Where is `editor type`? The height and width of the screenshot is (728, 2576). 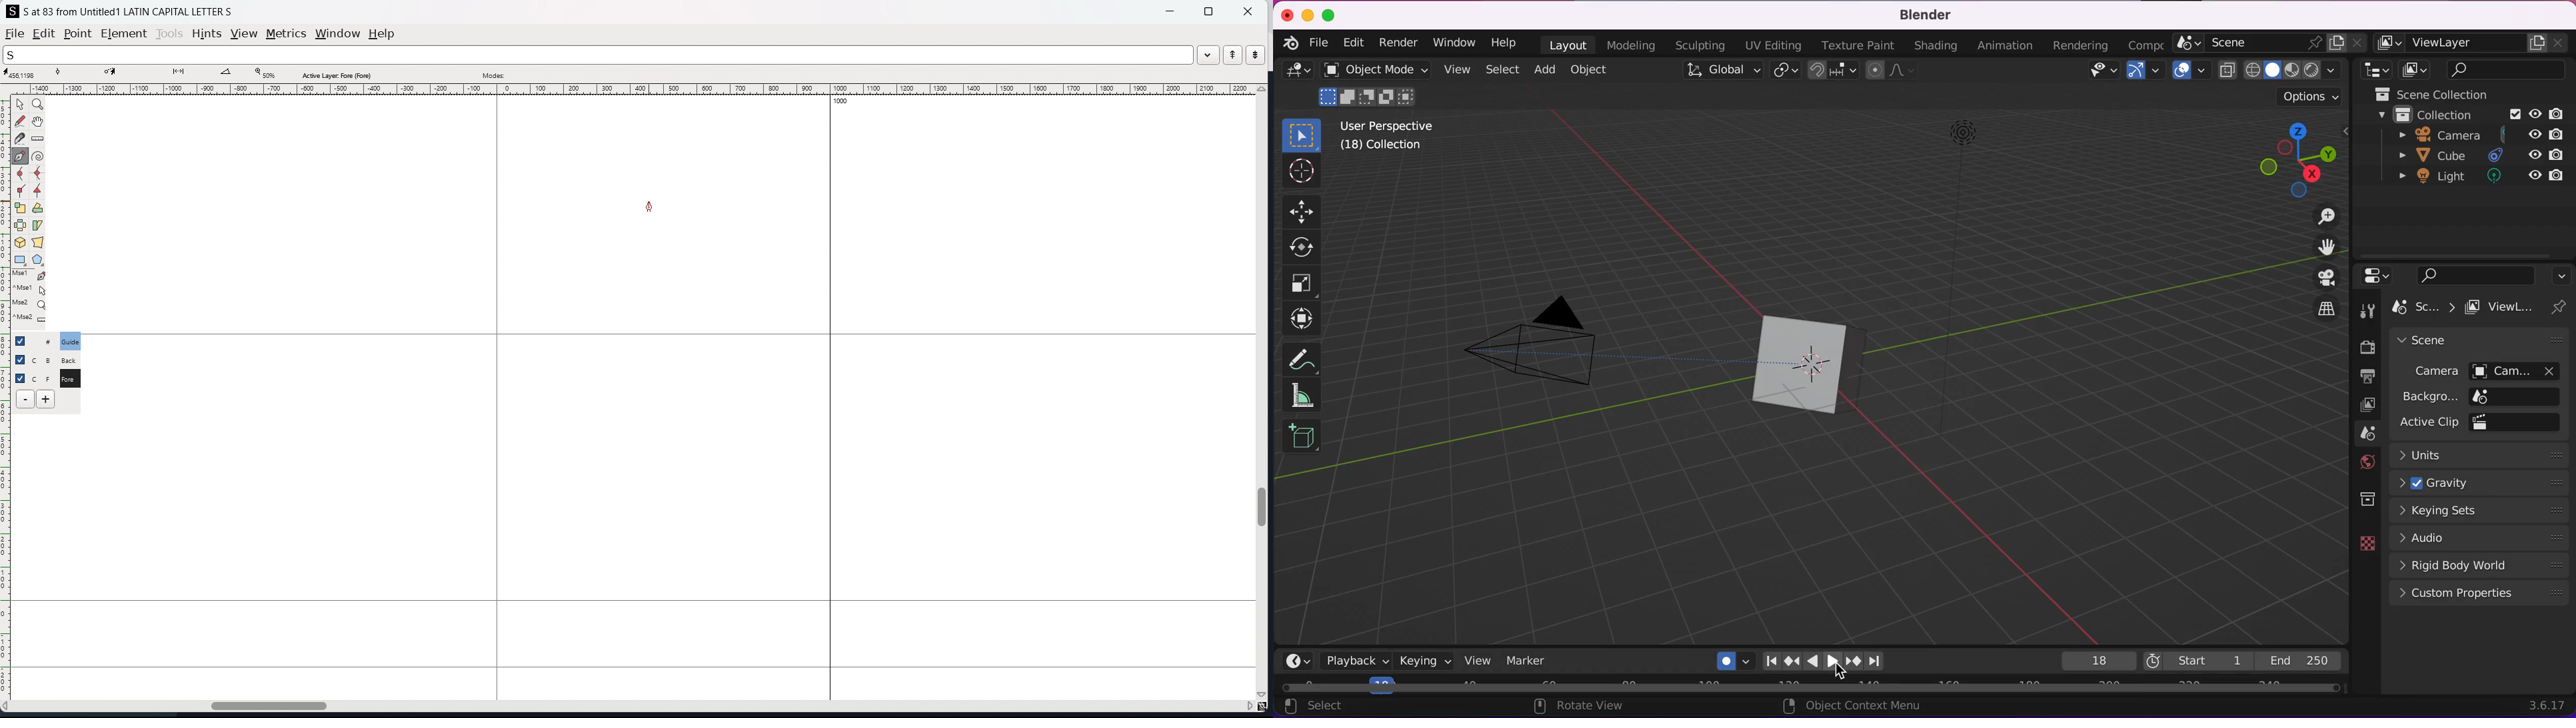 editor type is located at coordinates (2375, 70).